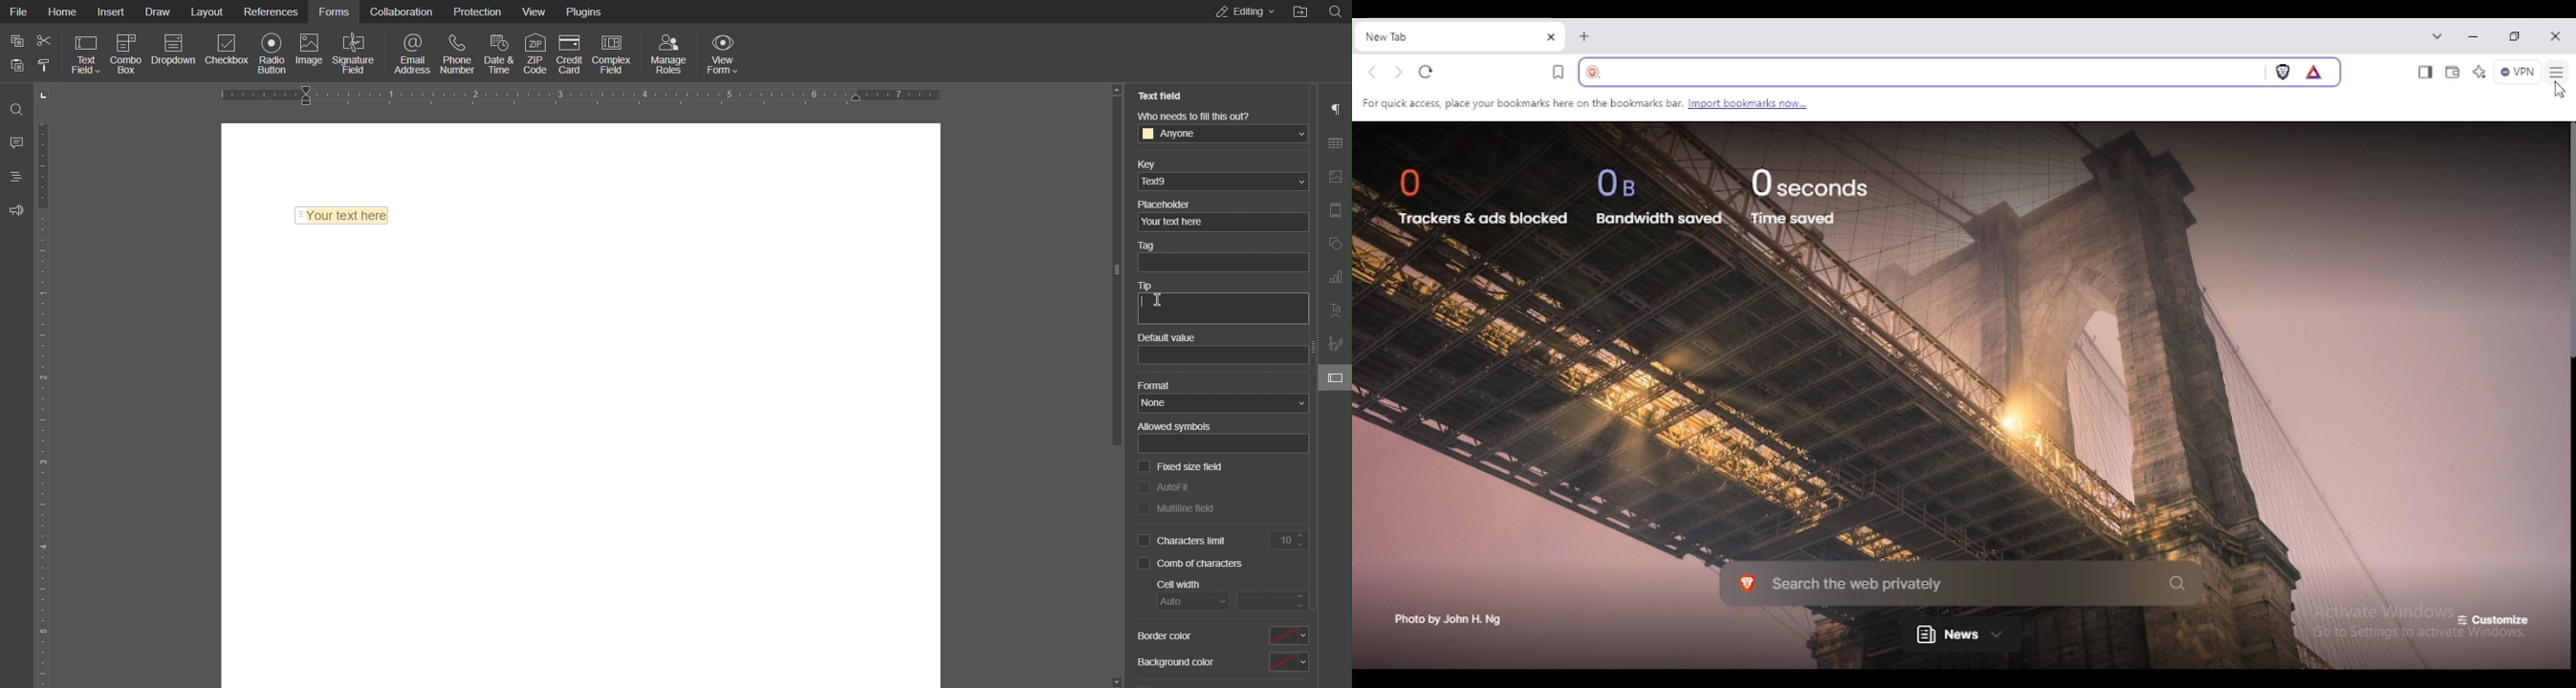 The height and width of the screenshot is (700, 2576). Describe the element at coordinates (311, 52) in the screenshot. I see `Image` at that location.